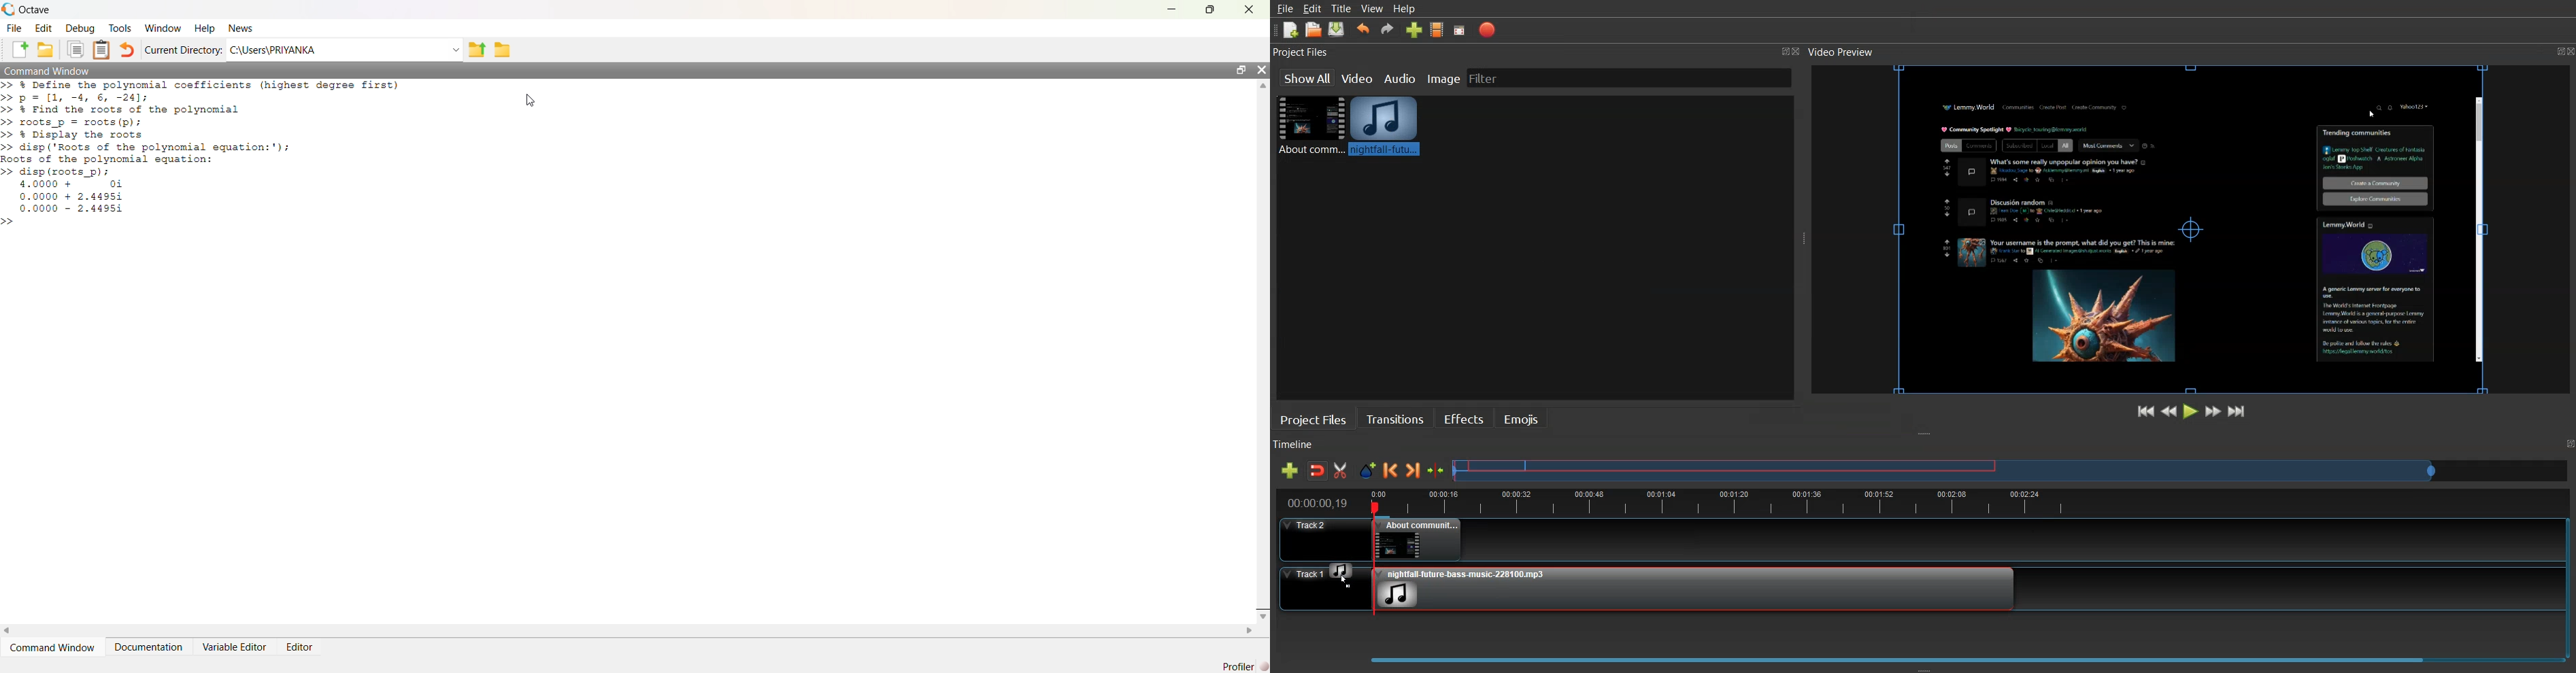 This screenshot has width=2576, height=700. What do you see at coordinates (501, 50) in the screenshot?
I see `Folder` at bounding box center [501, 50].